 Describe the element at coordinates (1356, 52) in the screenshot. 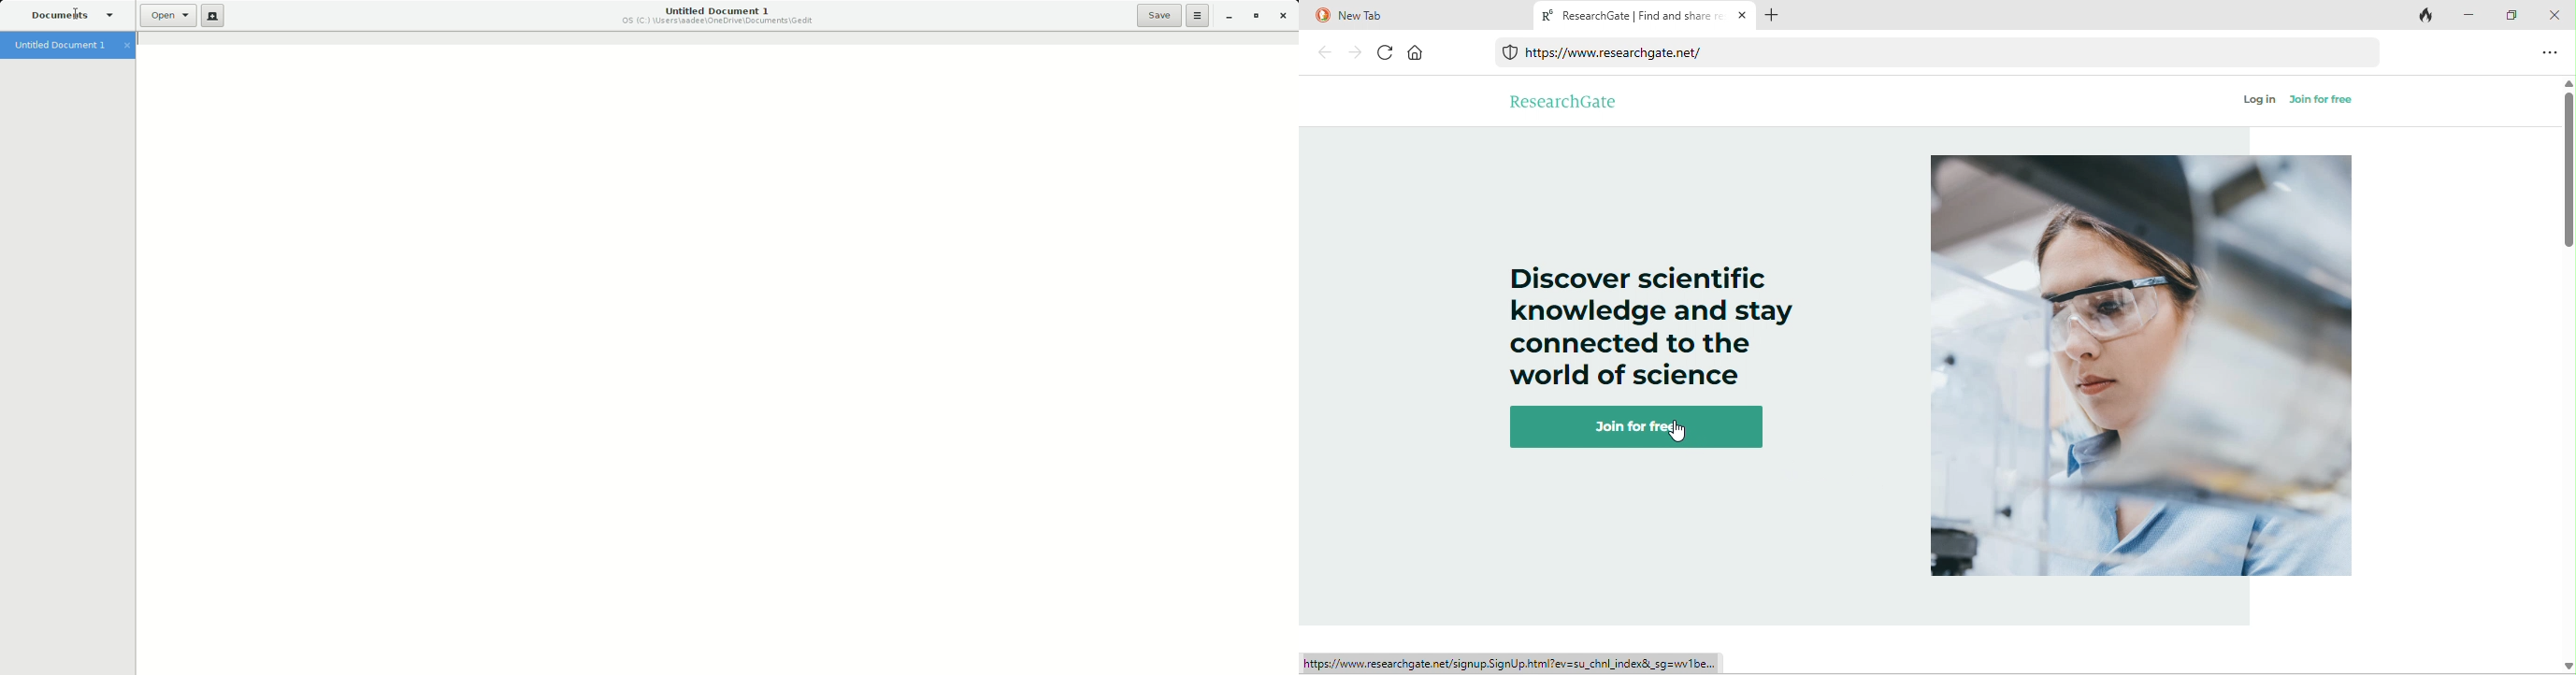

I see `forward` at that location.